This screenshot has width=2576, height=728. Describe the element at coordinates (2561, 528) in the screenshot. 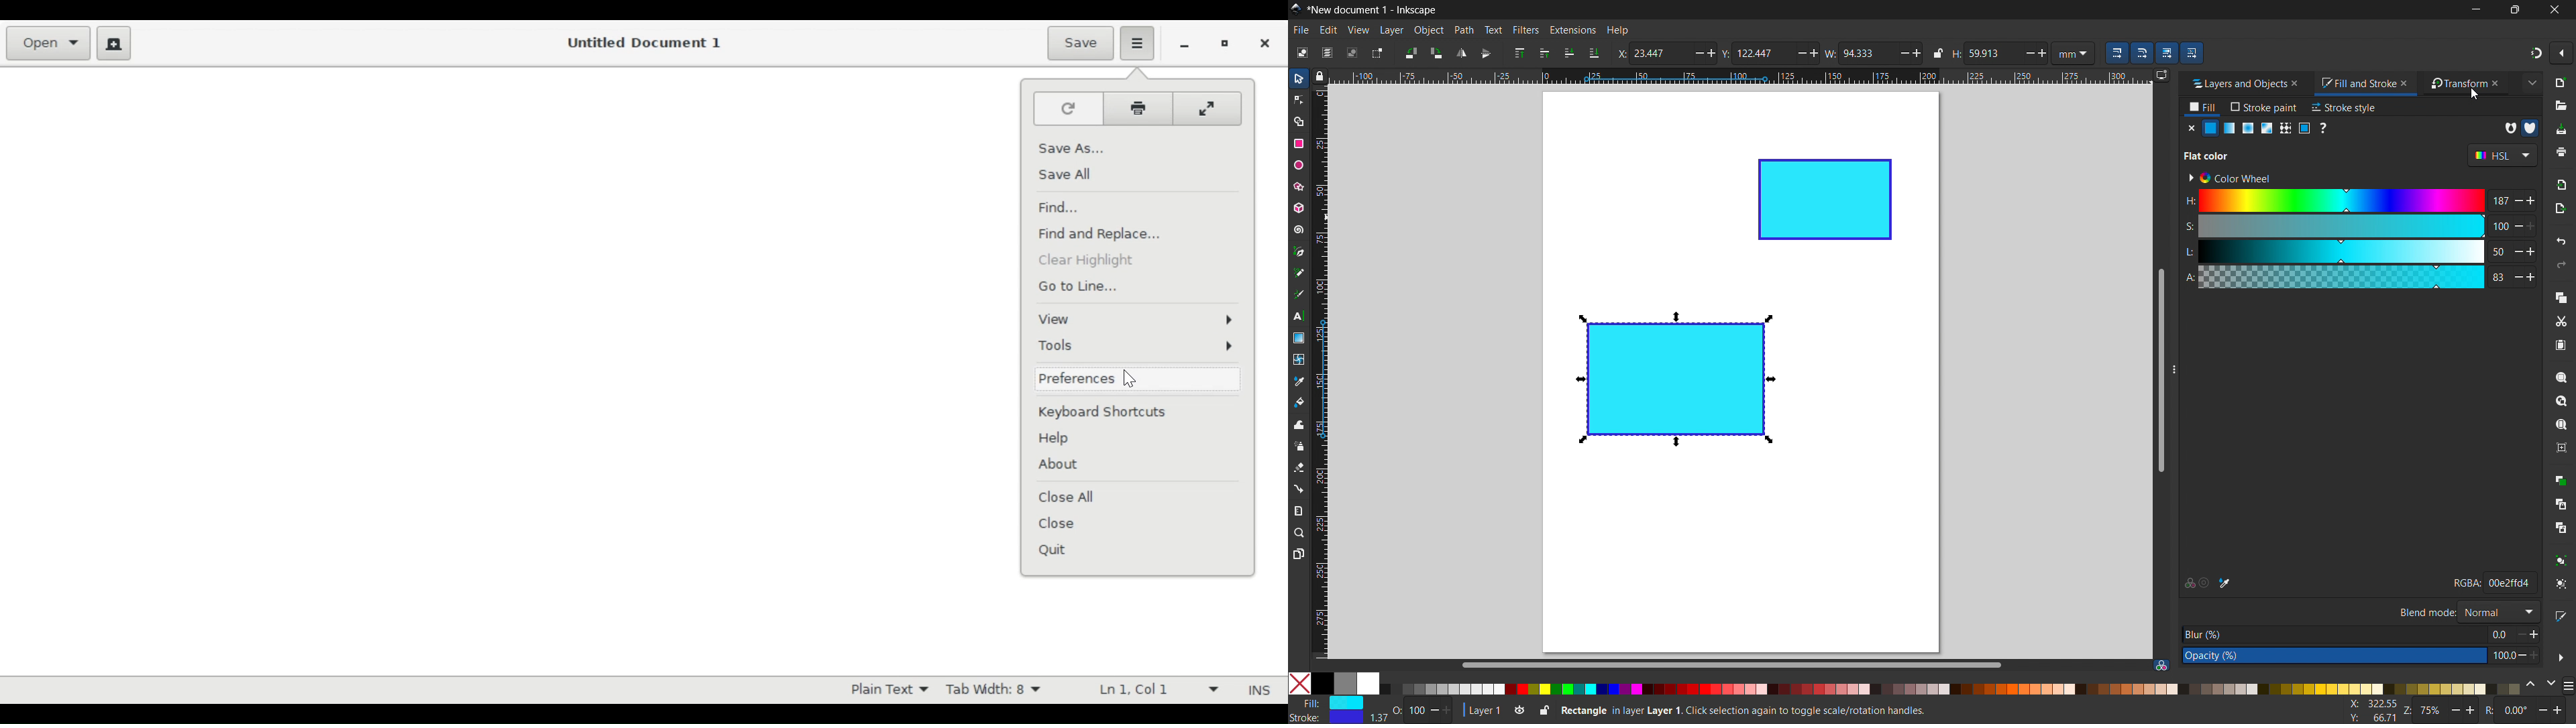

I see `unlink clone` at that location.